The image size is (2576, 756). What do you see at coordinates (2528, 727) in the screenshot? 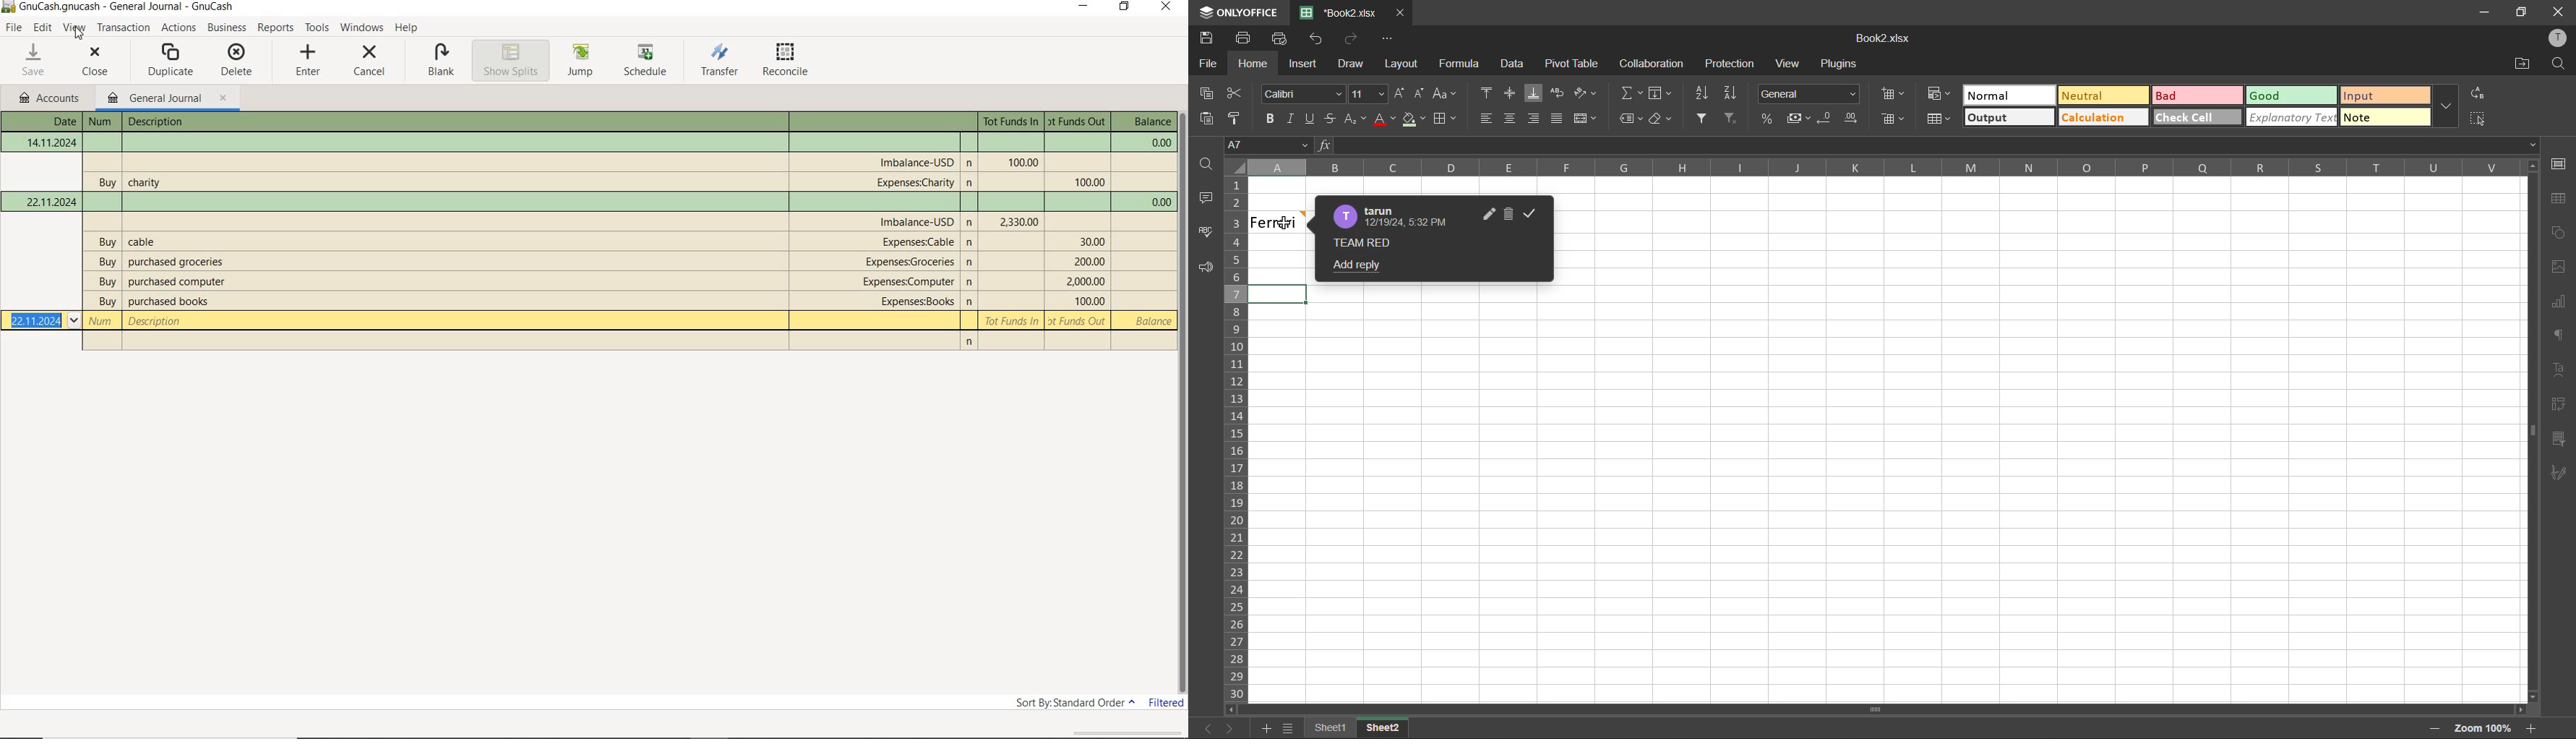
I see `zoom in` at bounding box center [2528, 727].